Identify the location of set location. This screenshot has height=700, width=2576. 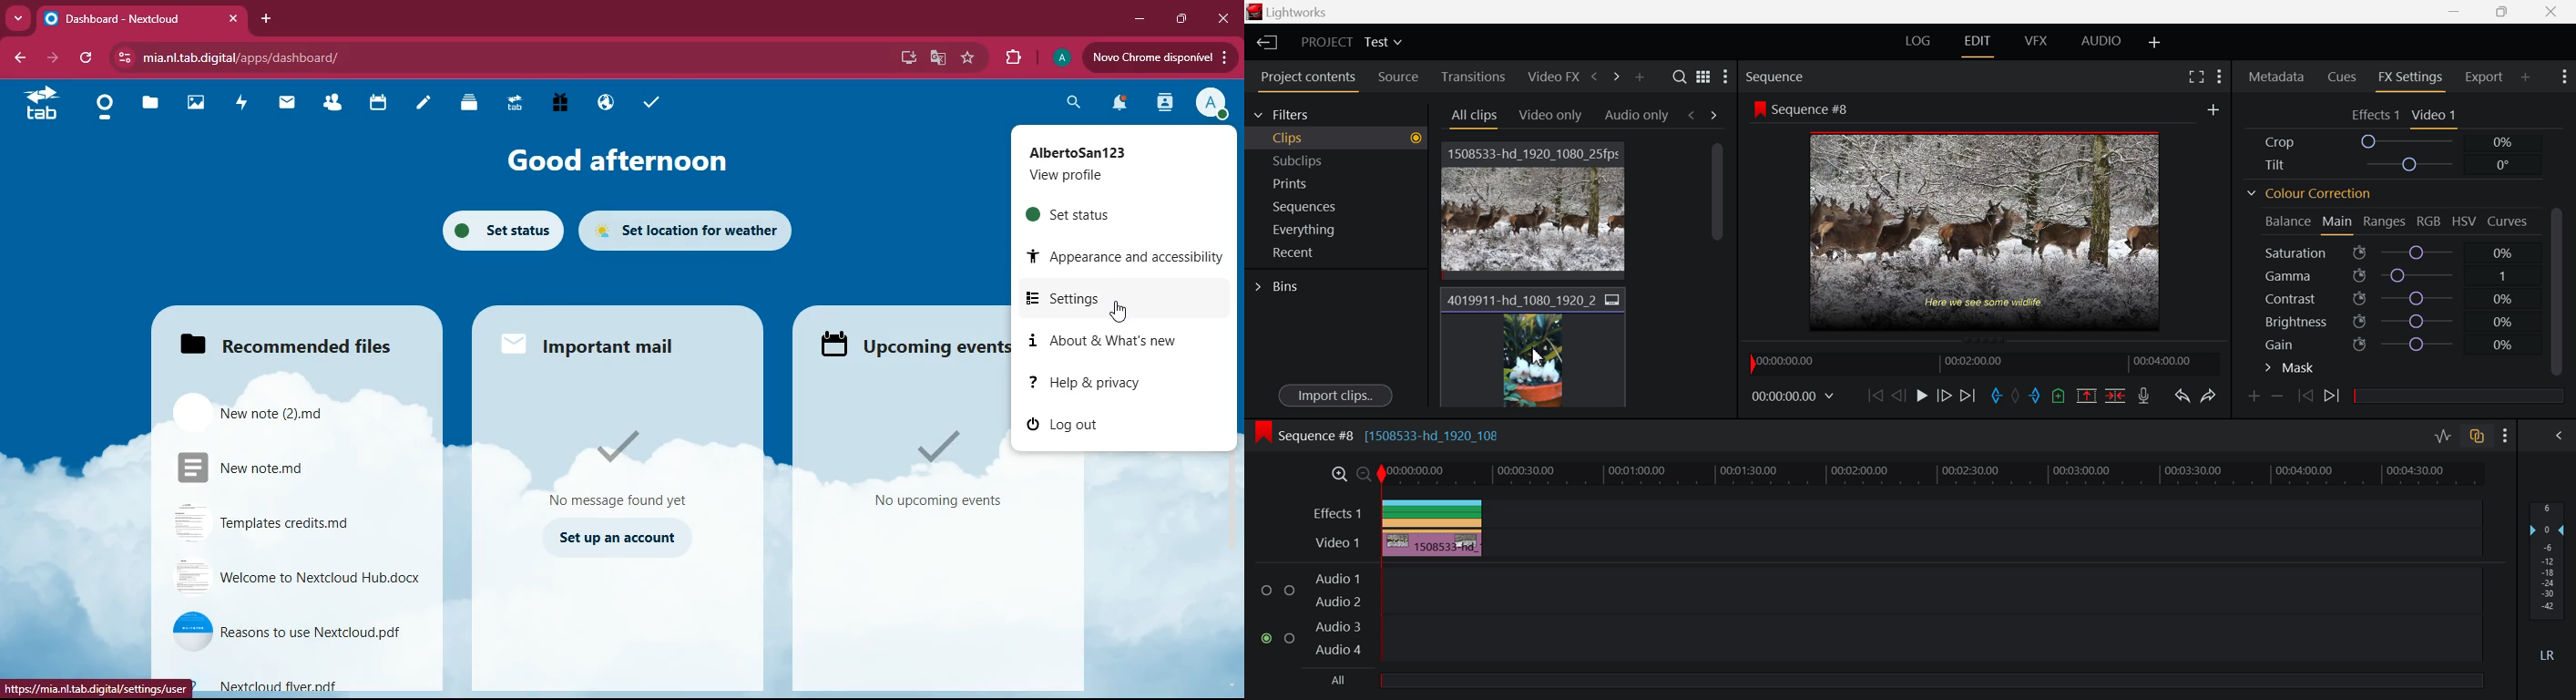
(698, 230).